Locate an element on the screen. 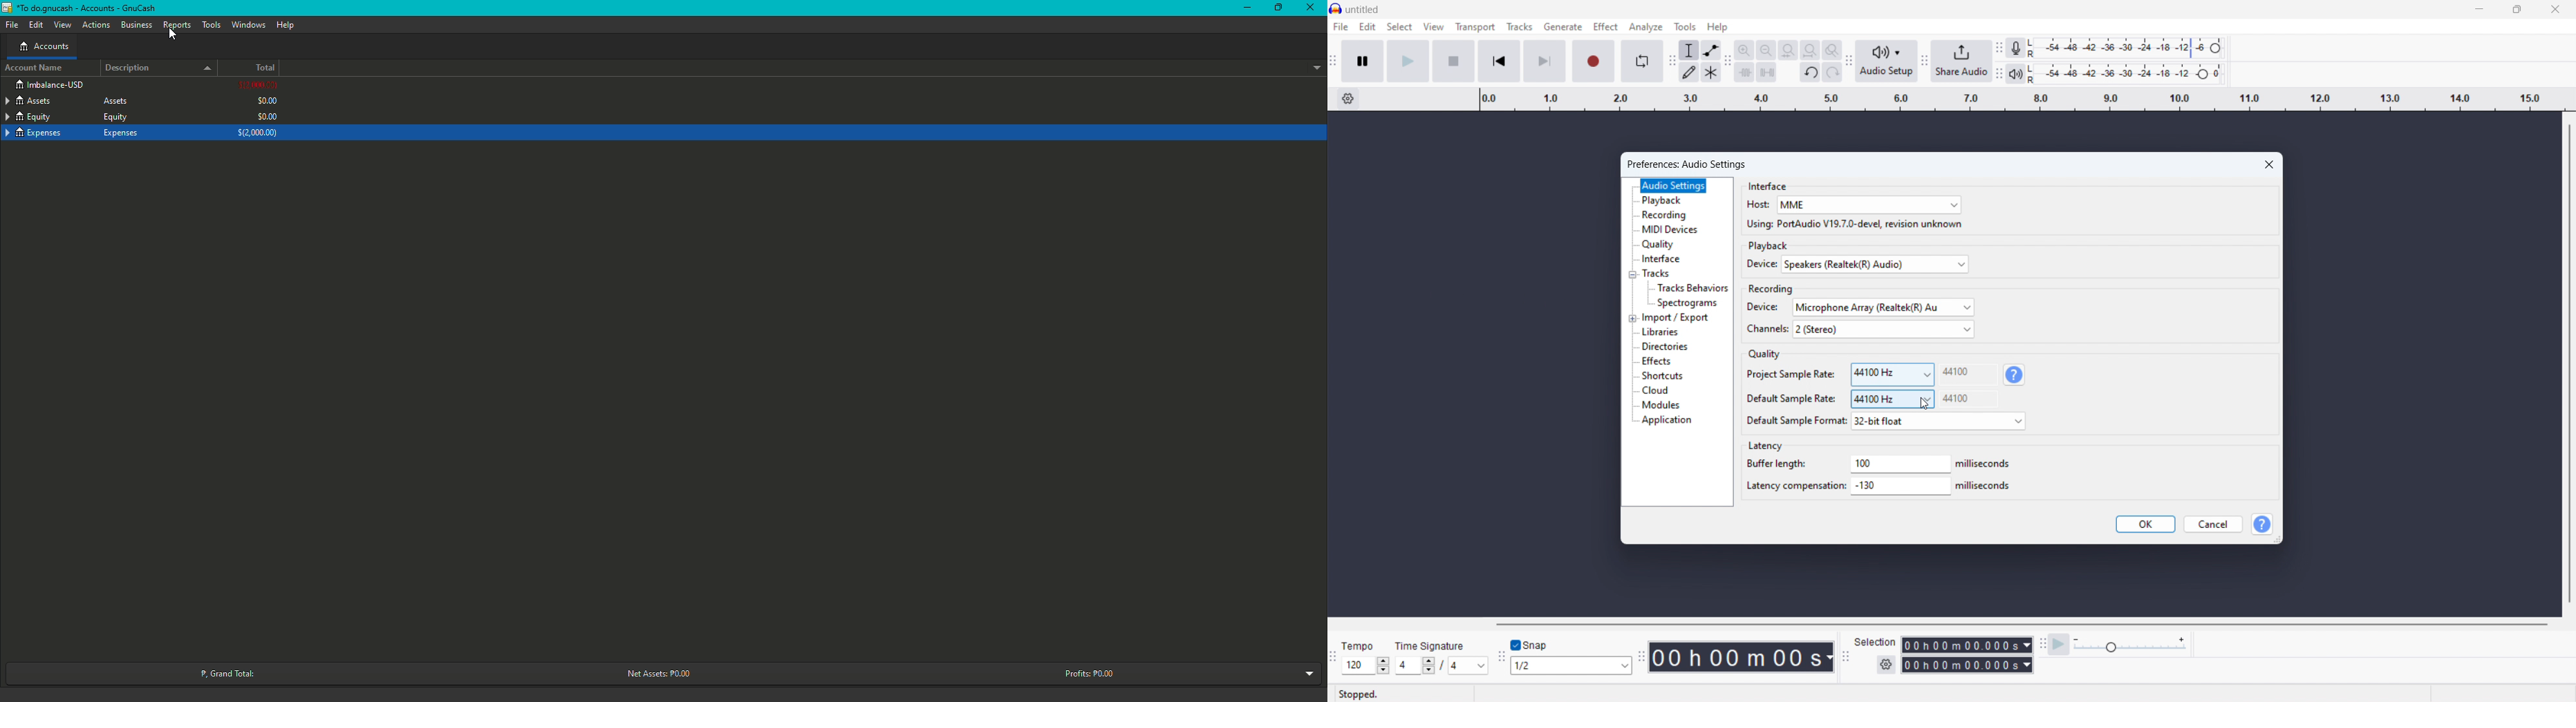 The image size is (2576, 728). start time is located at coordinates (1967, 644).